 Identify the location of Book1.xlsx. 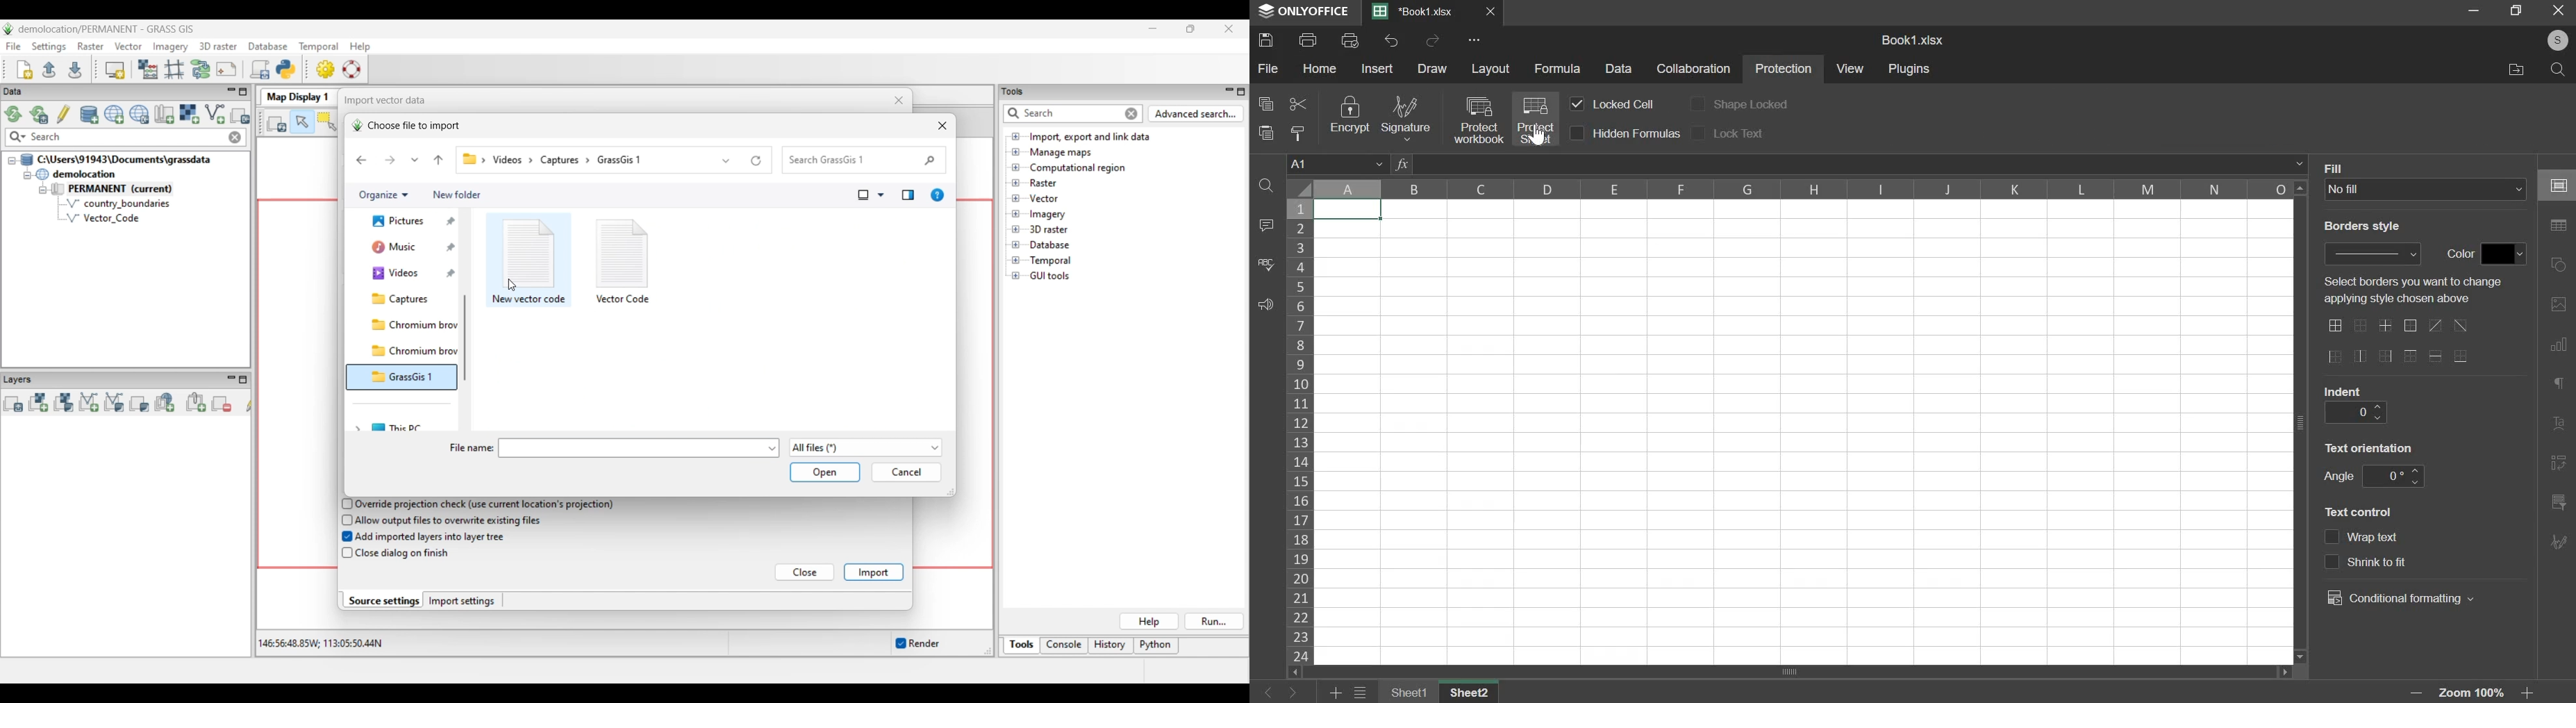
(1915, 41).